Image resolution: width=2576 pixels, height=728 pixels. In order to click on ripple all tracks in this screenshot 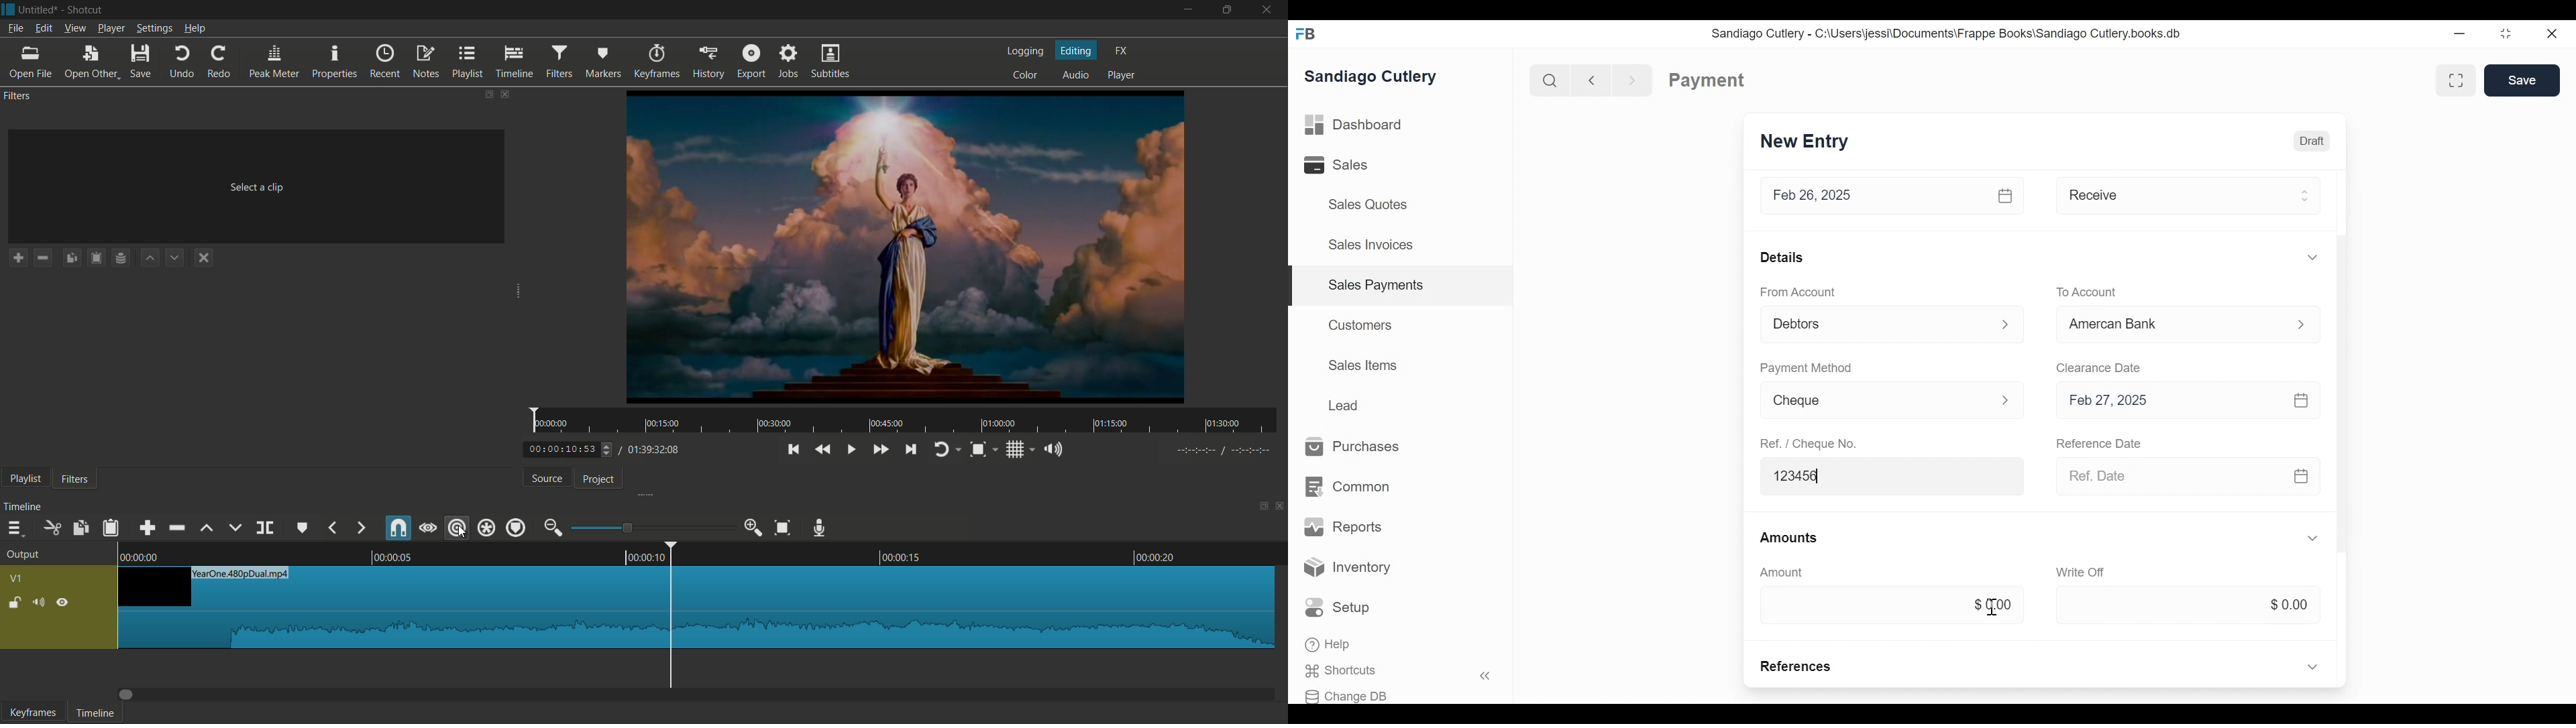, I will do `click(485, 528)`.